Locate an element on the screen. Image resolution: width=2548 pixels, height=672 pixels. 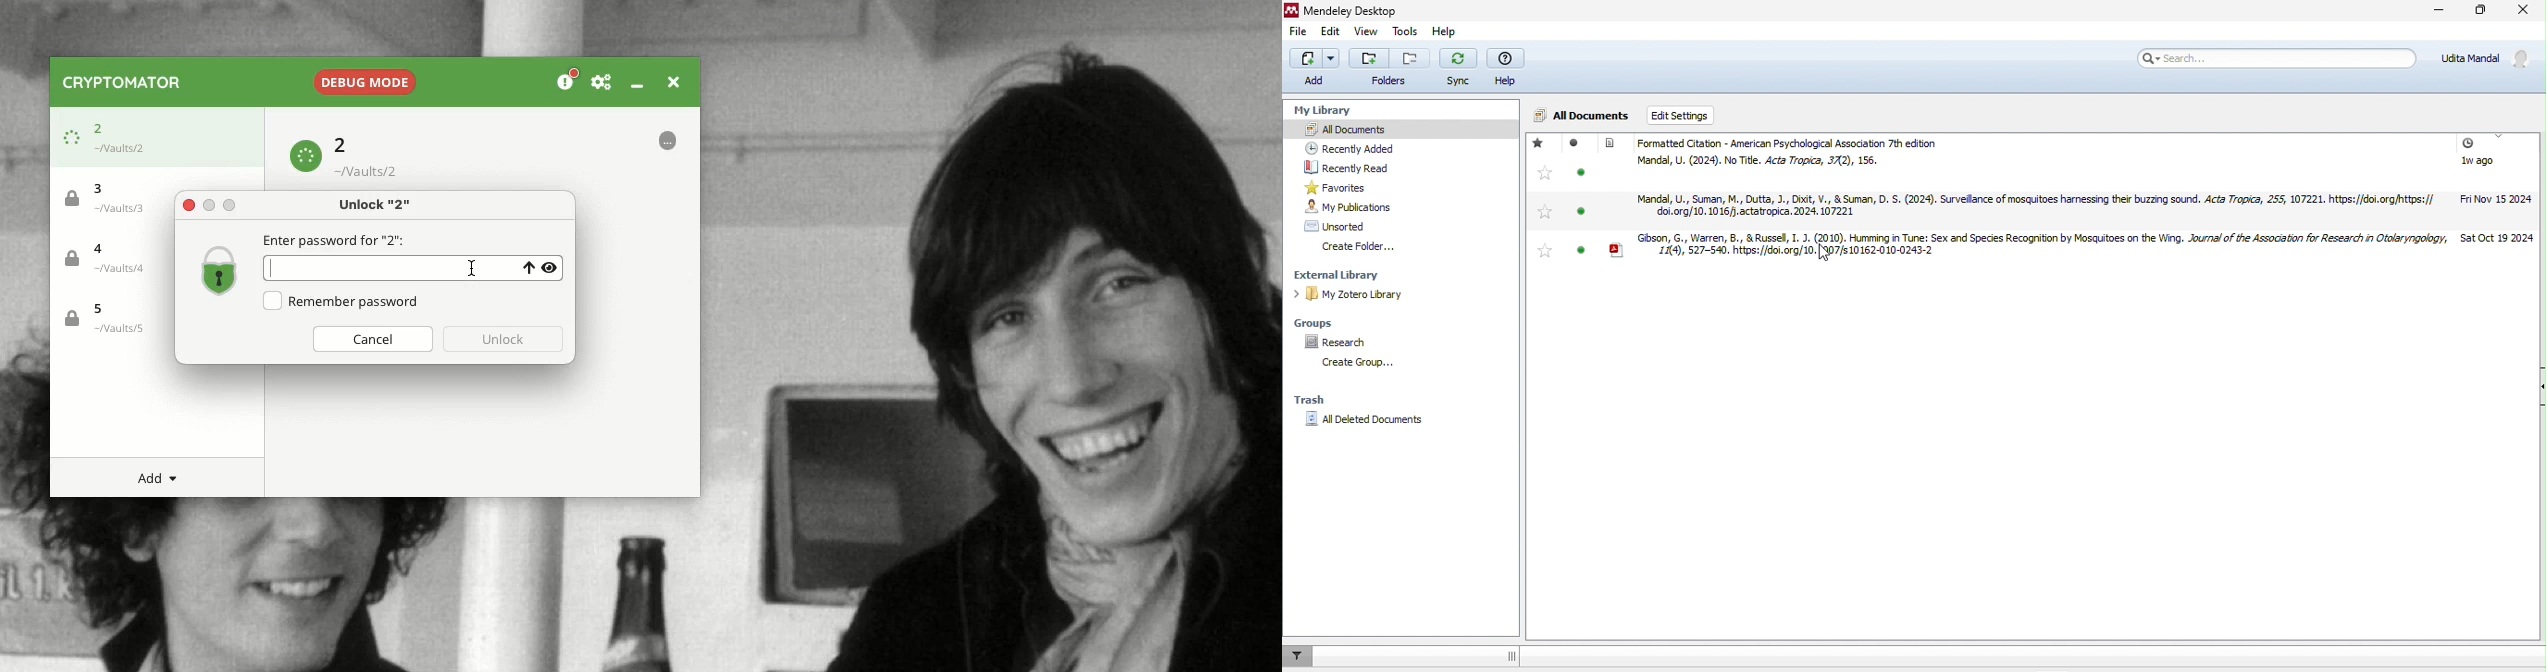
Loading is located at coordinates (72, 137).